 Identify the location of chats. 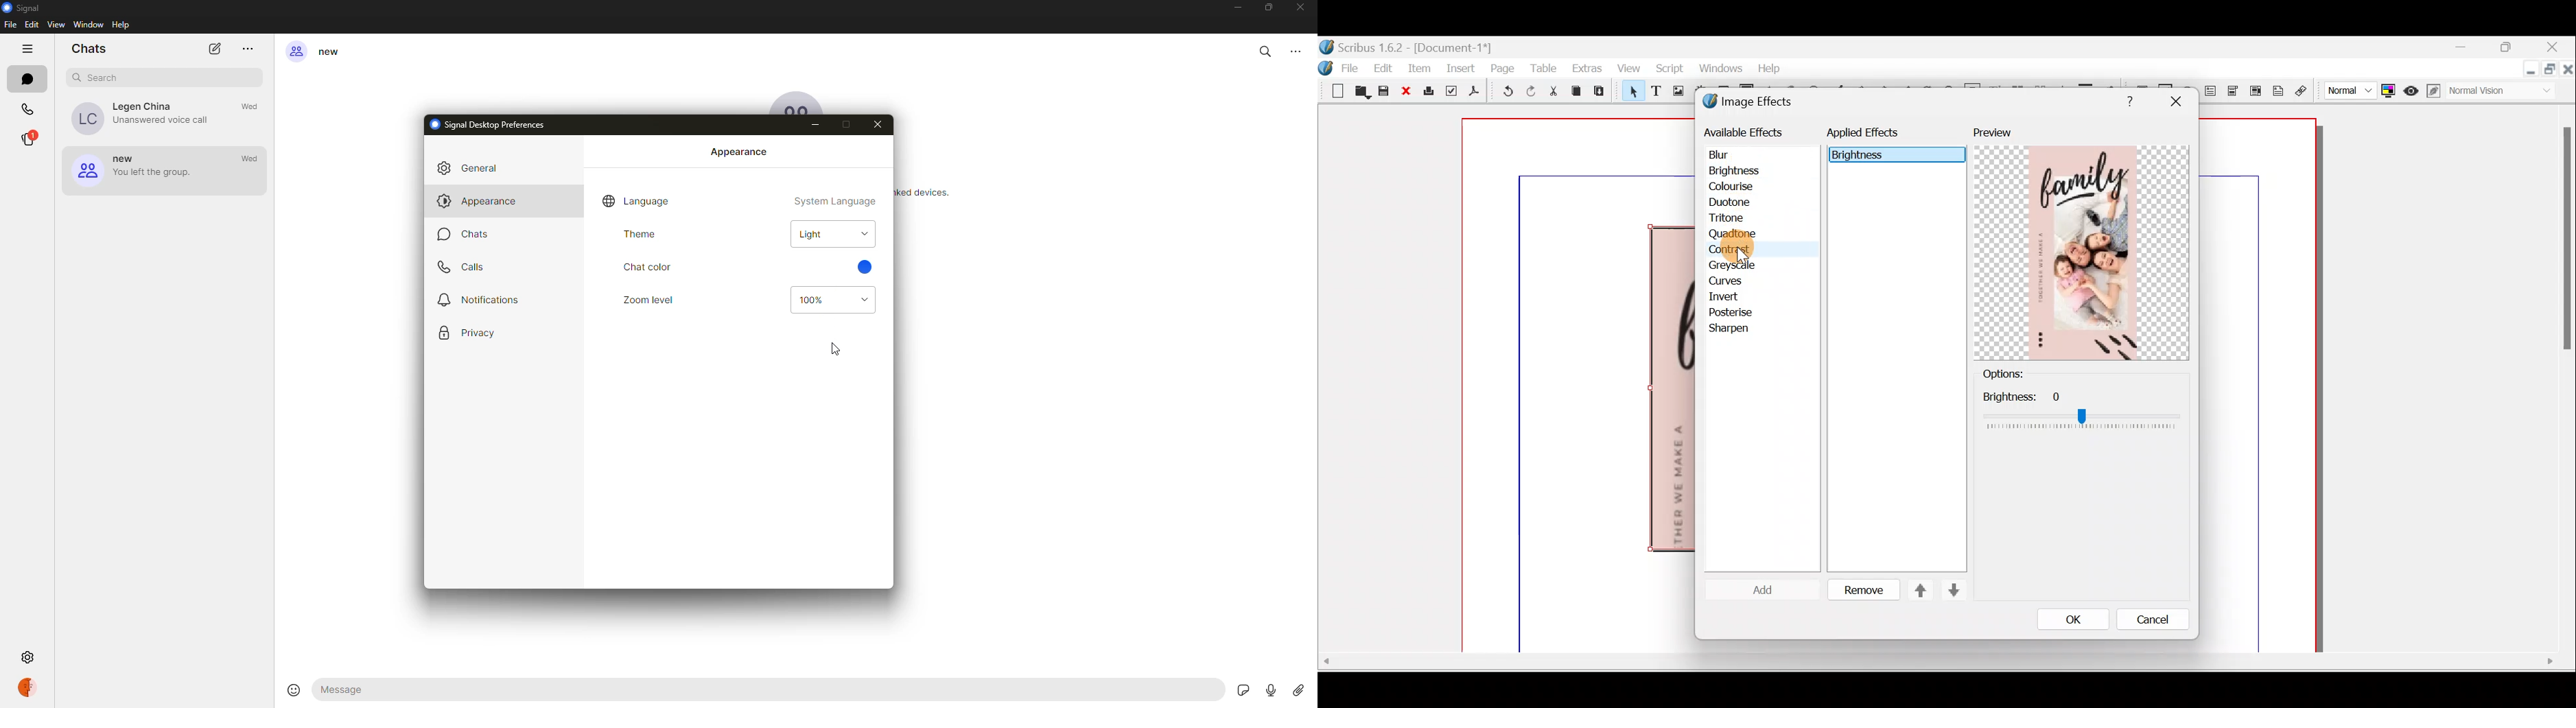
(91, 50).